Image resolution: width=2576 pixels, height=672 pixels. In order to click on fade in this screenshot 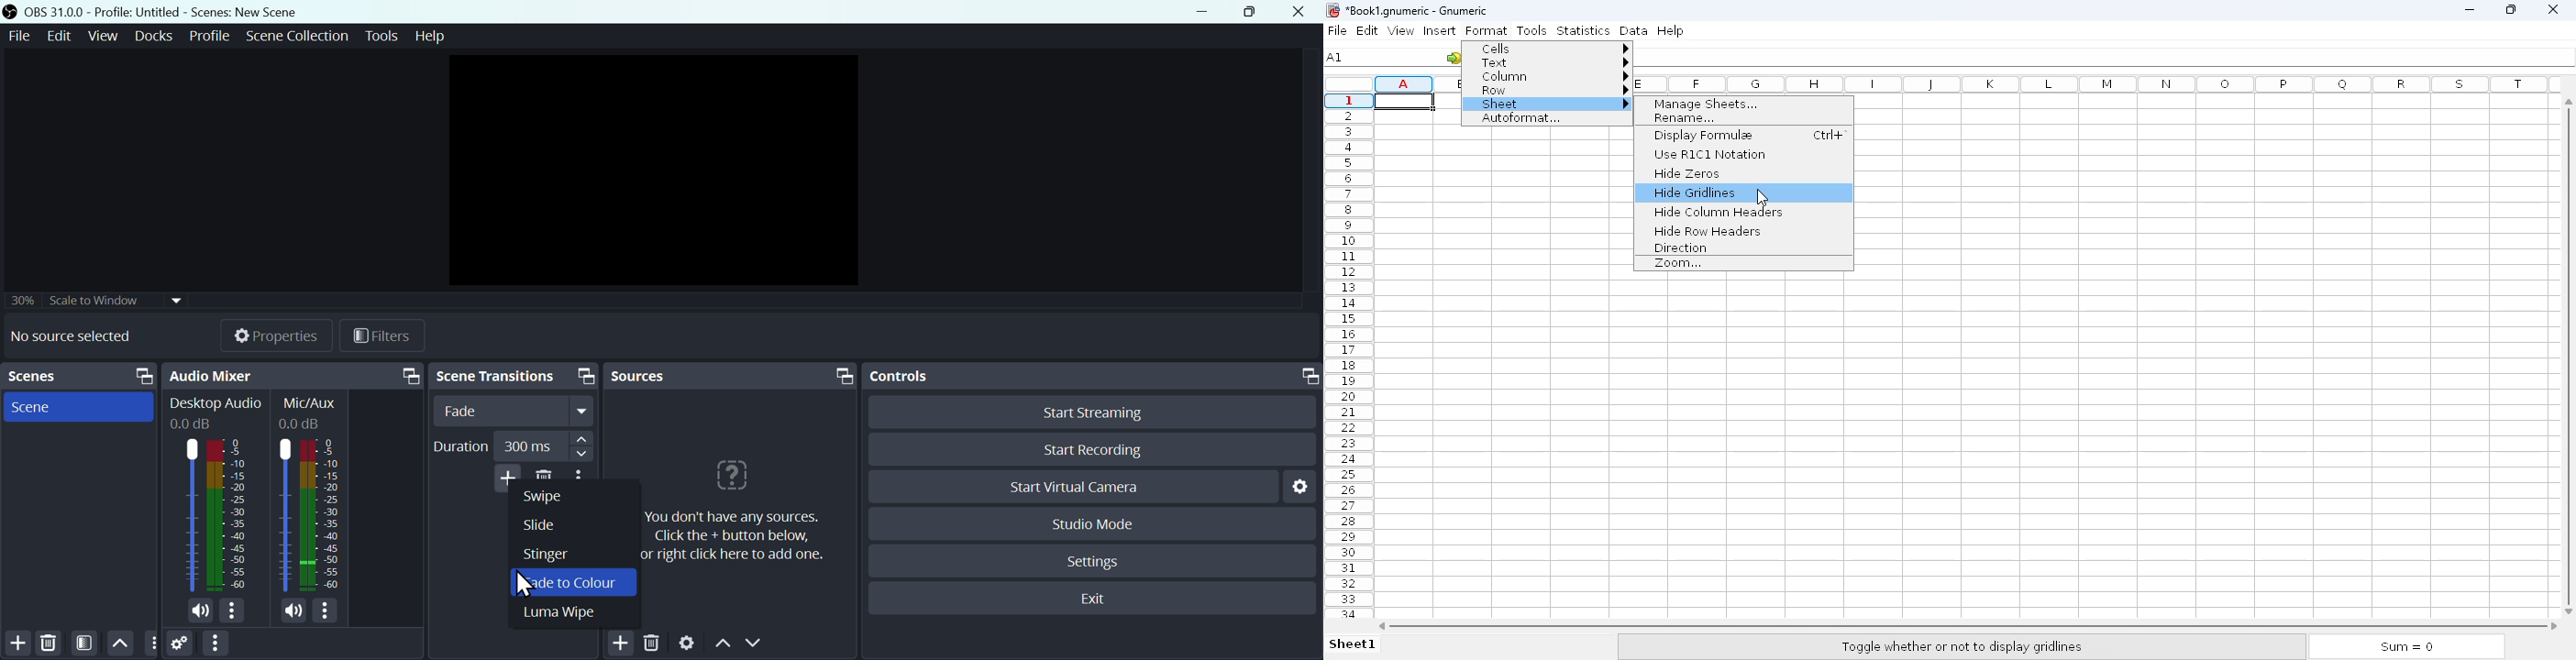, I will do `click(513, 413)`.